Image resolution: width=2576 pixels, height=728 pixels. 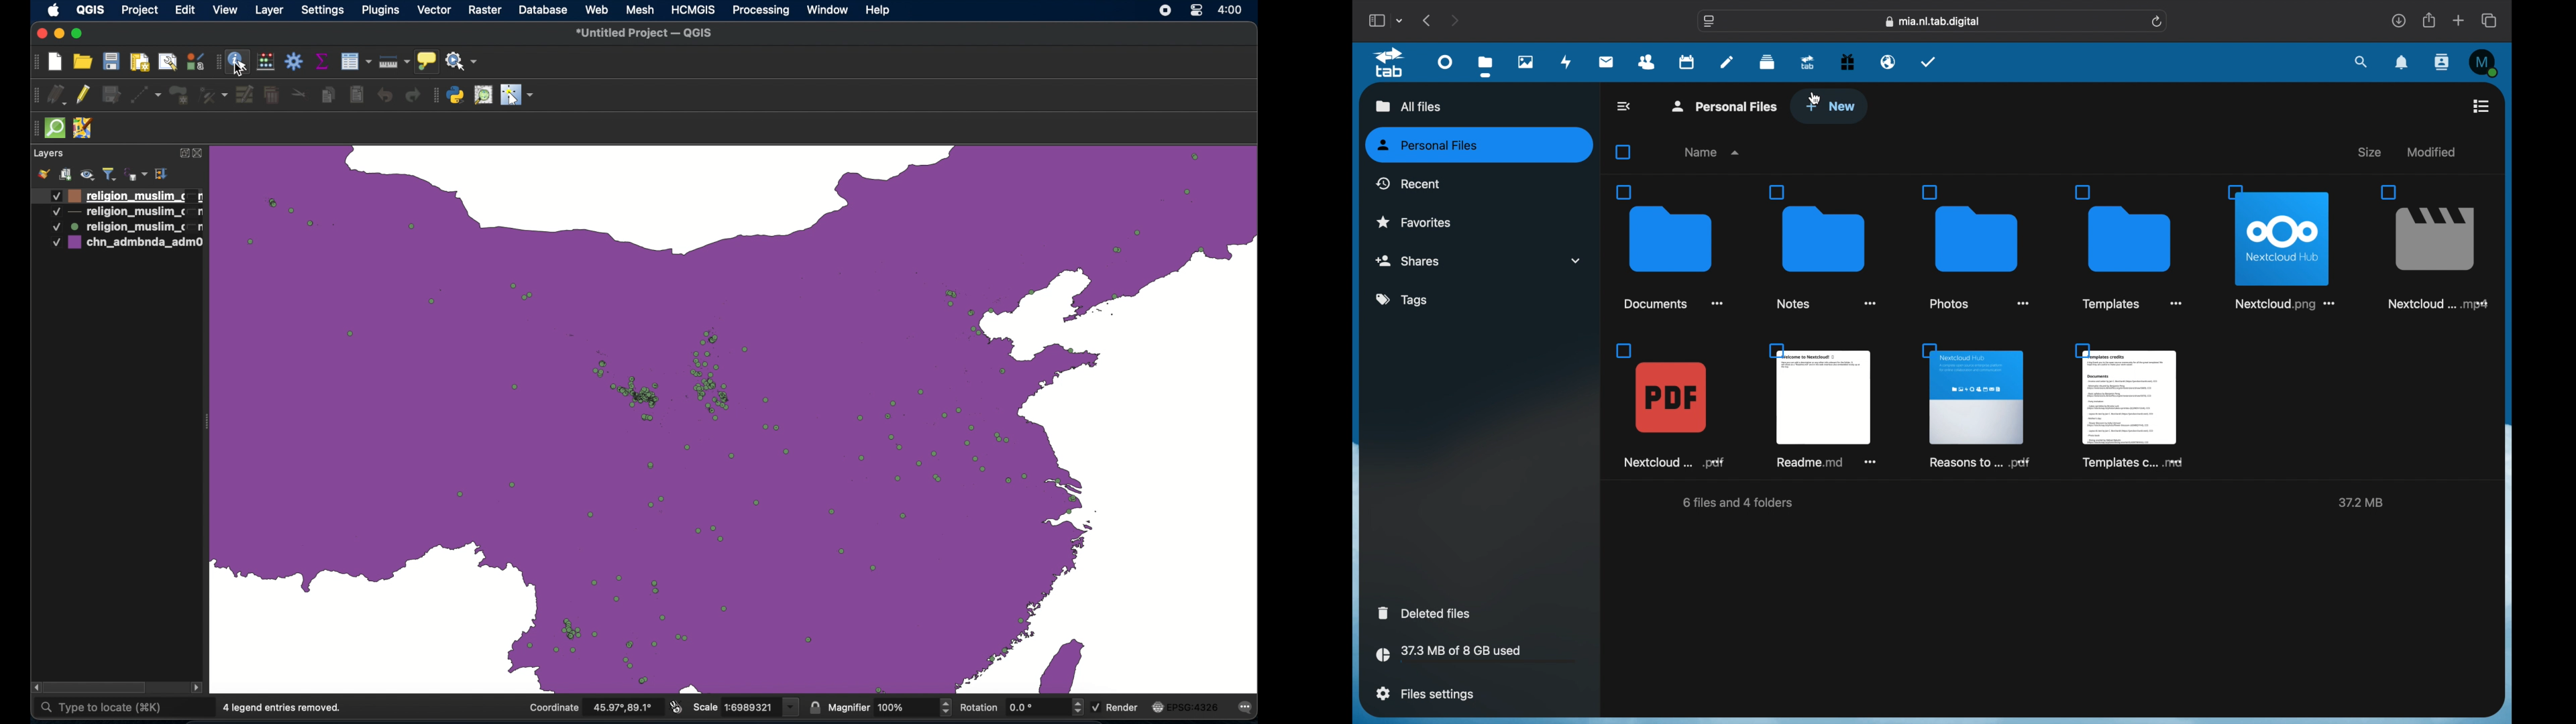 I want to click on open styling panel , so click(x=44, y=174).